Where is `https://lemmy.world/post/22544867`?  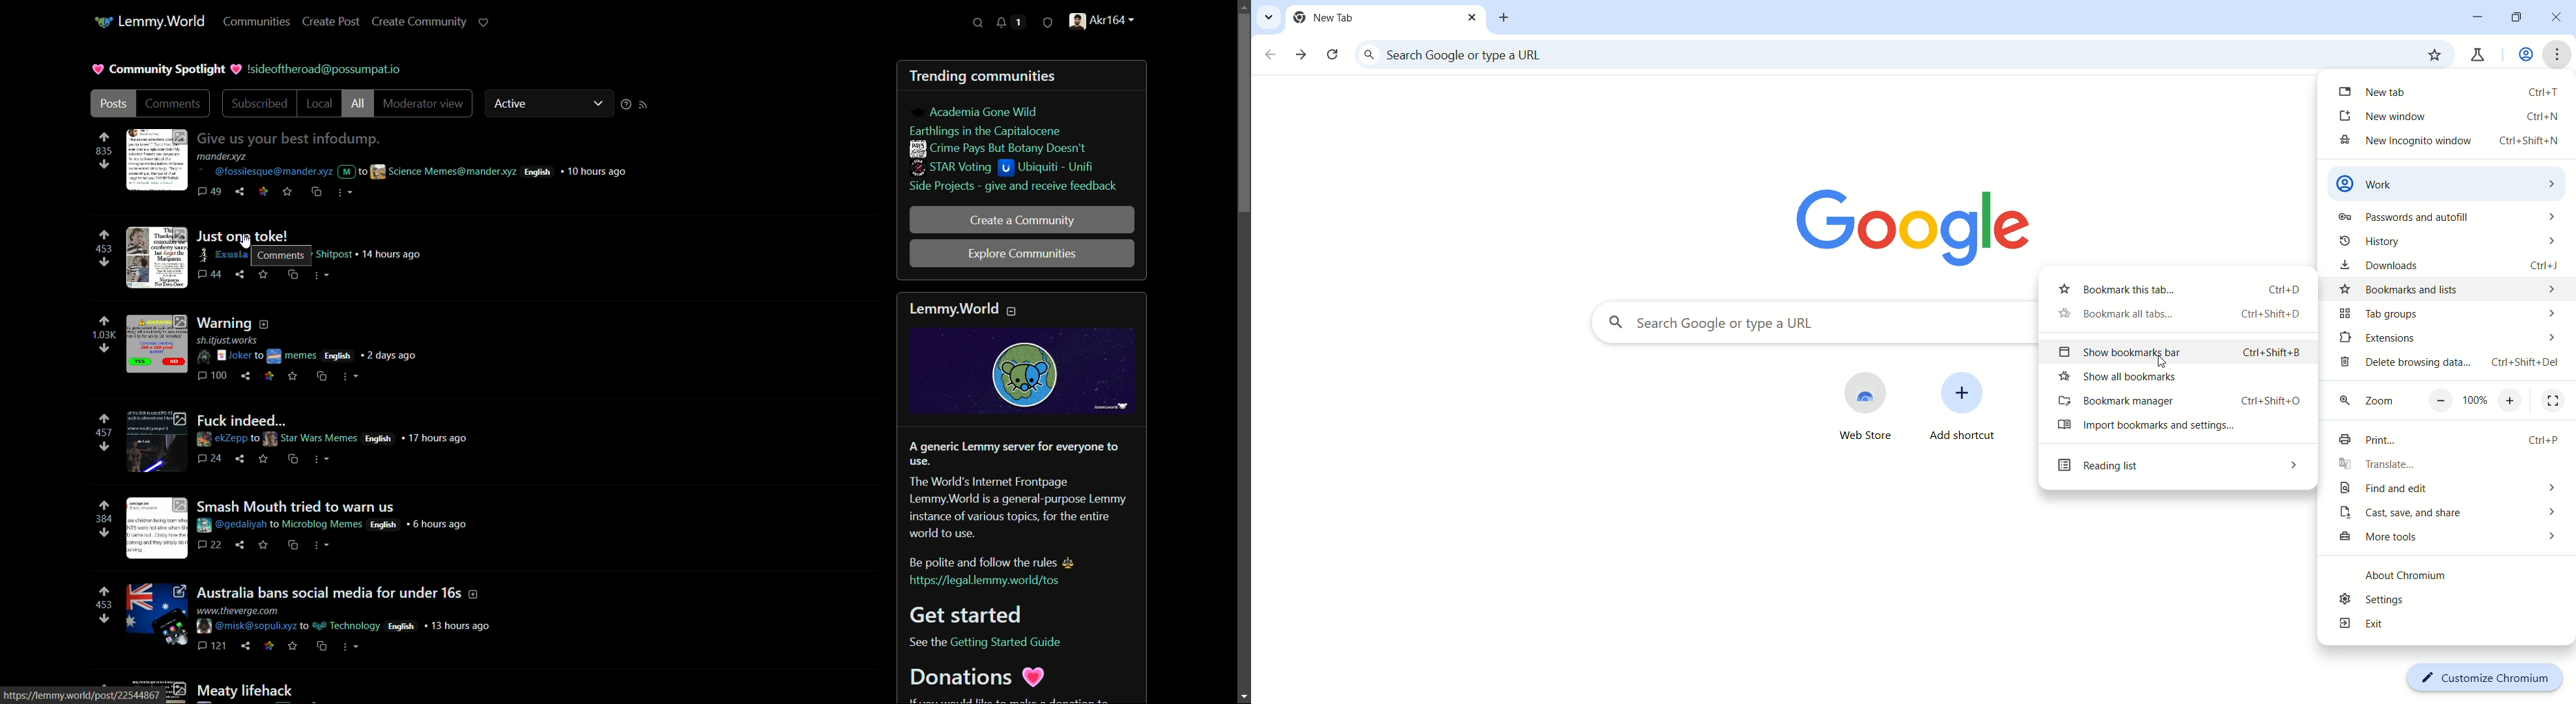 https://lemmy.world/post/22544867 is located at coordinates (83, 695).